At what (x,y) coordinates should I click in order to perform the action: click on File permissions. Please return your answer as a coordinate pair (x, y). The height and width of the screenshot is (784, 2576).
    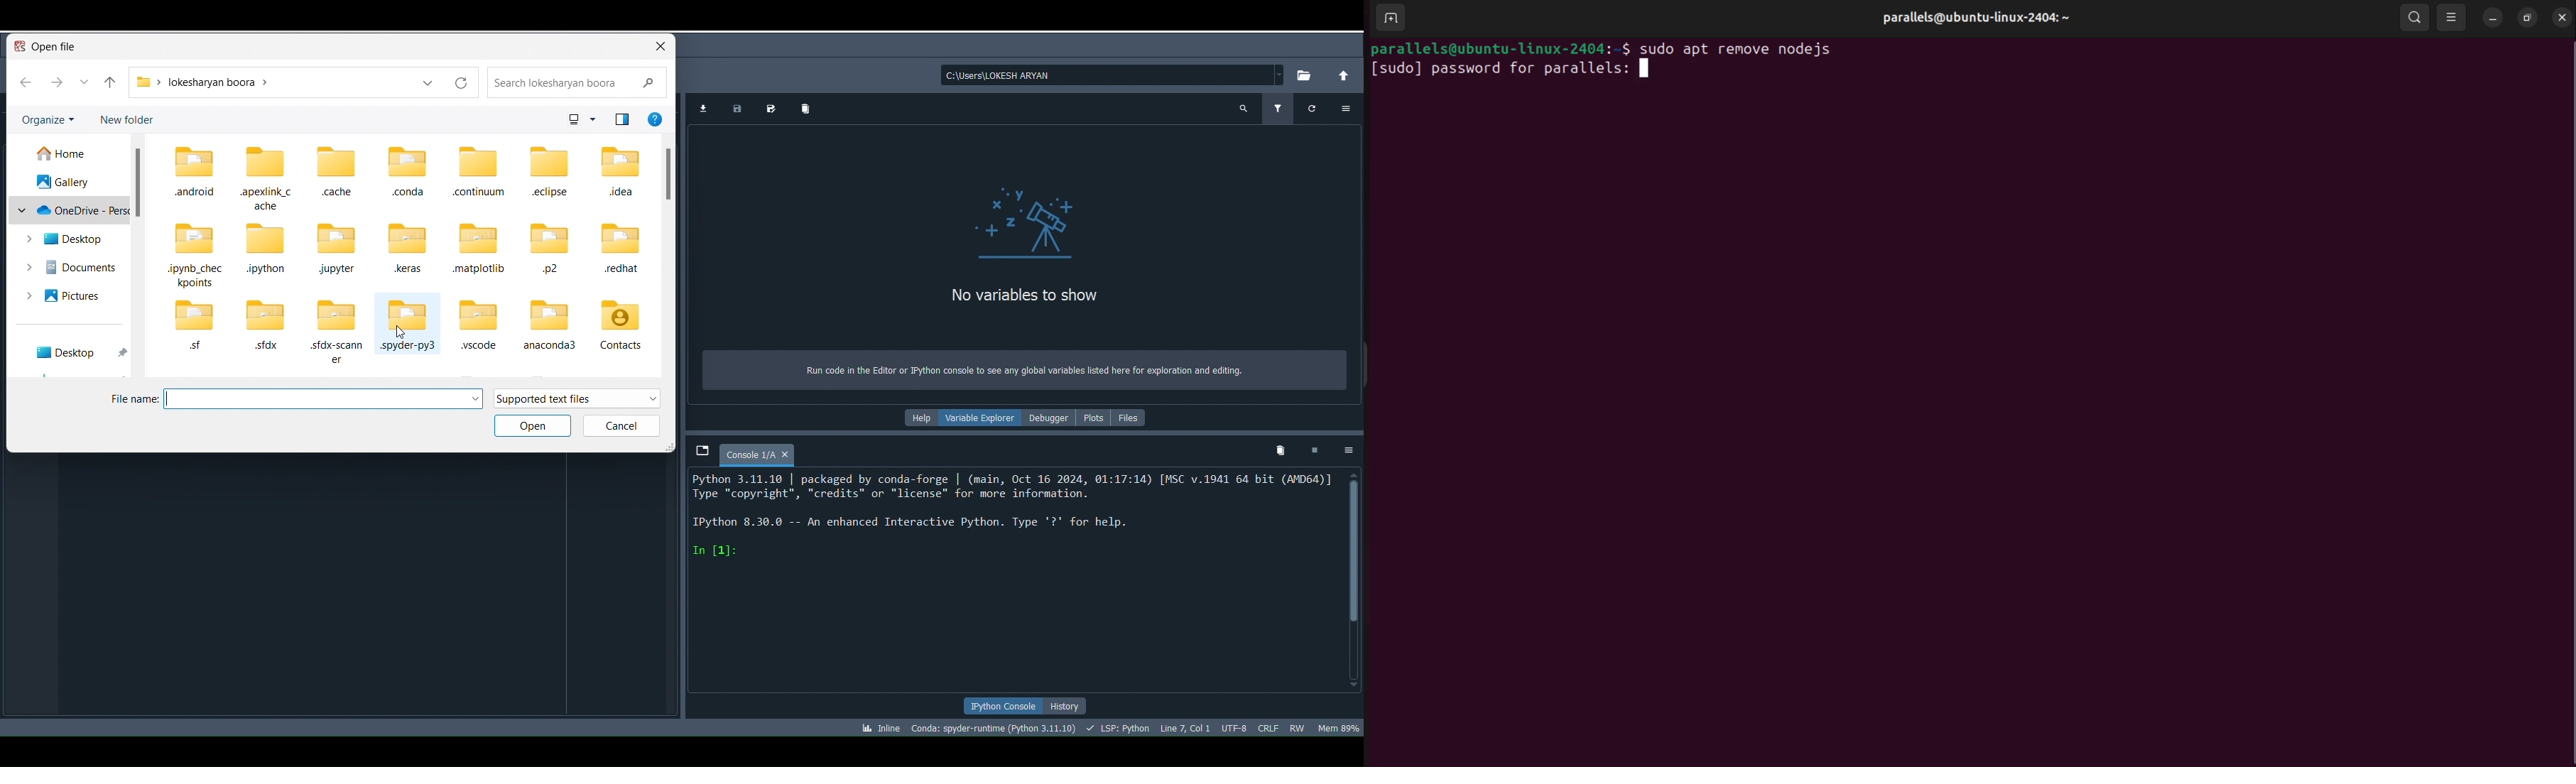
    Looking at the image, I should click on (1294, 728).